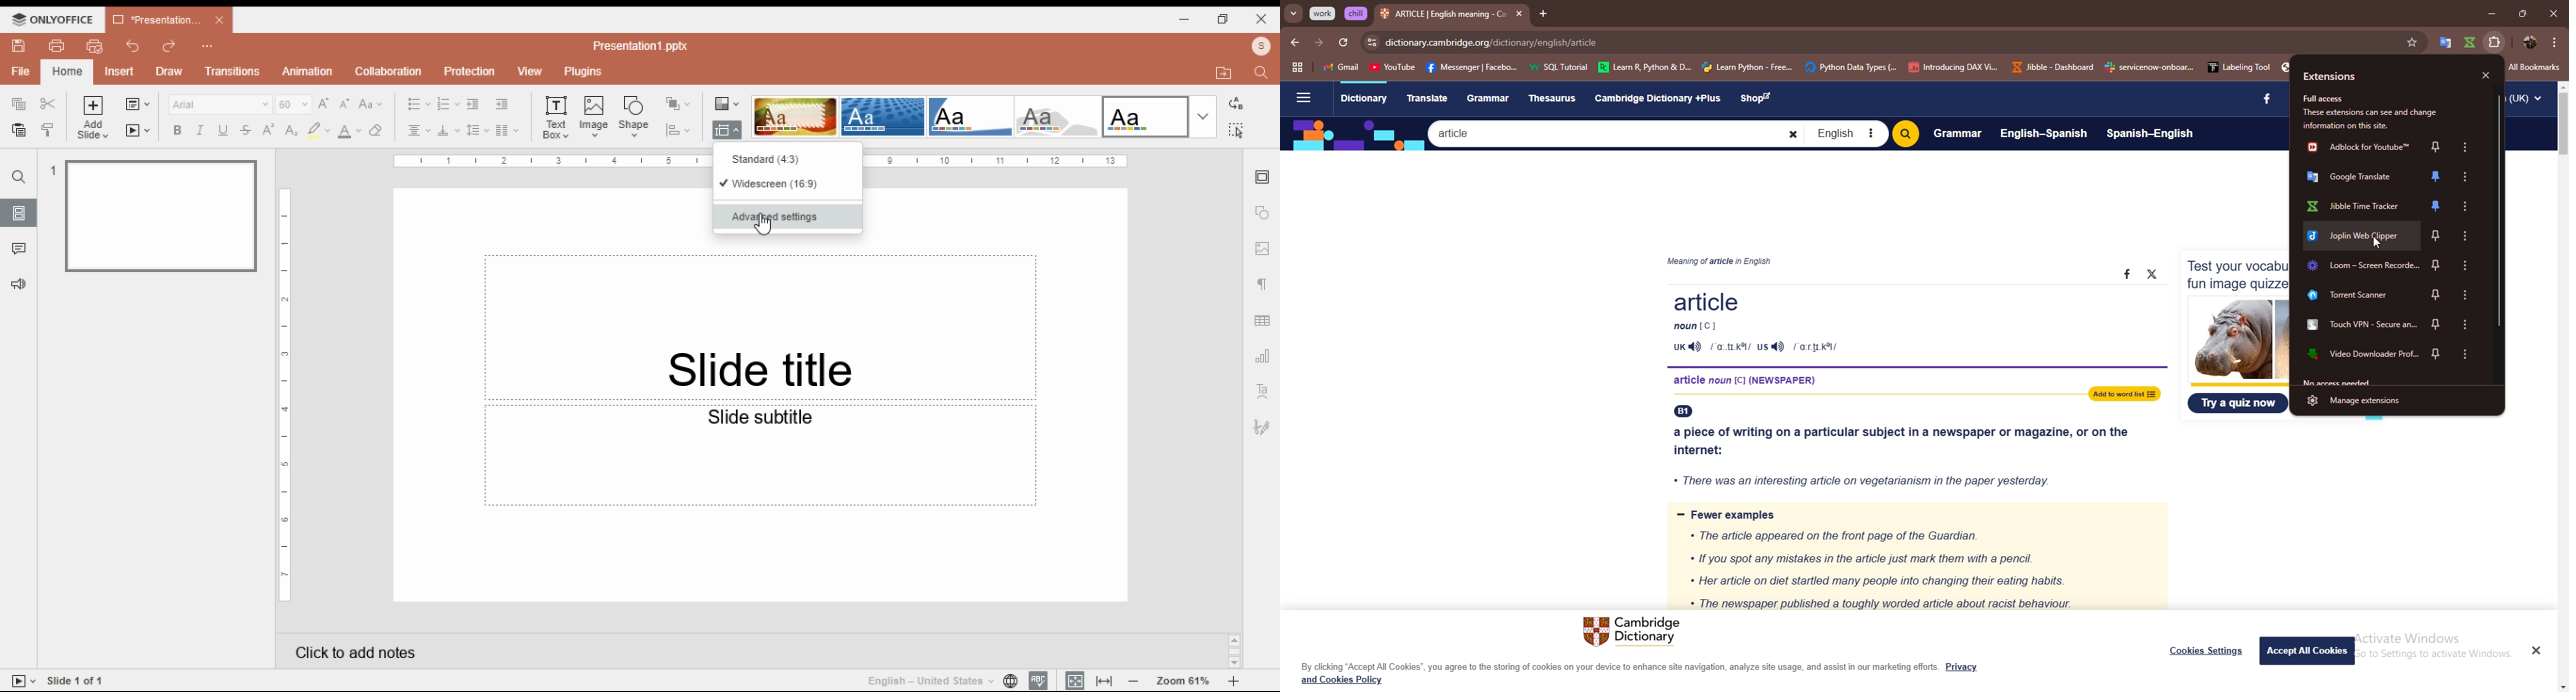 Image resolution: width=2576 pixels, height=700 pixels. Describe the element at coordinates (351, 131) in the screenshot. I see `font color` at that location.